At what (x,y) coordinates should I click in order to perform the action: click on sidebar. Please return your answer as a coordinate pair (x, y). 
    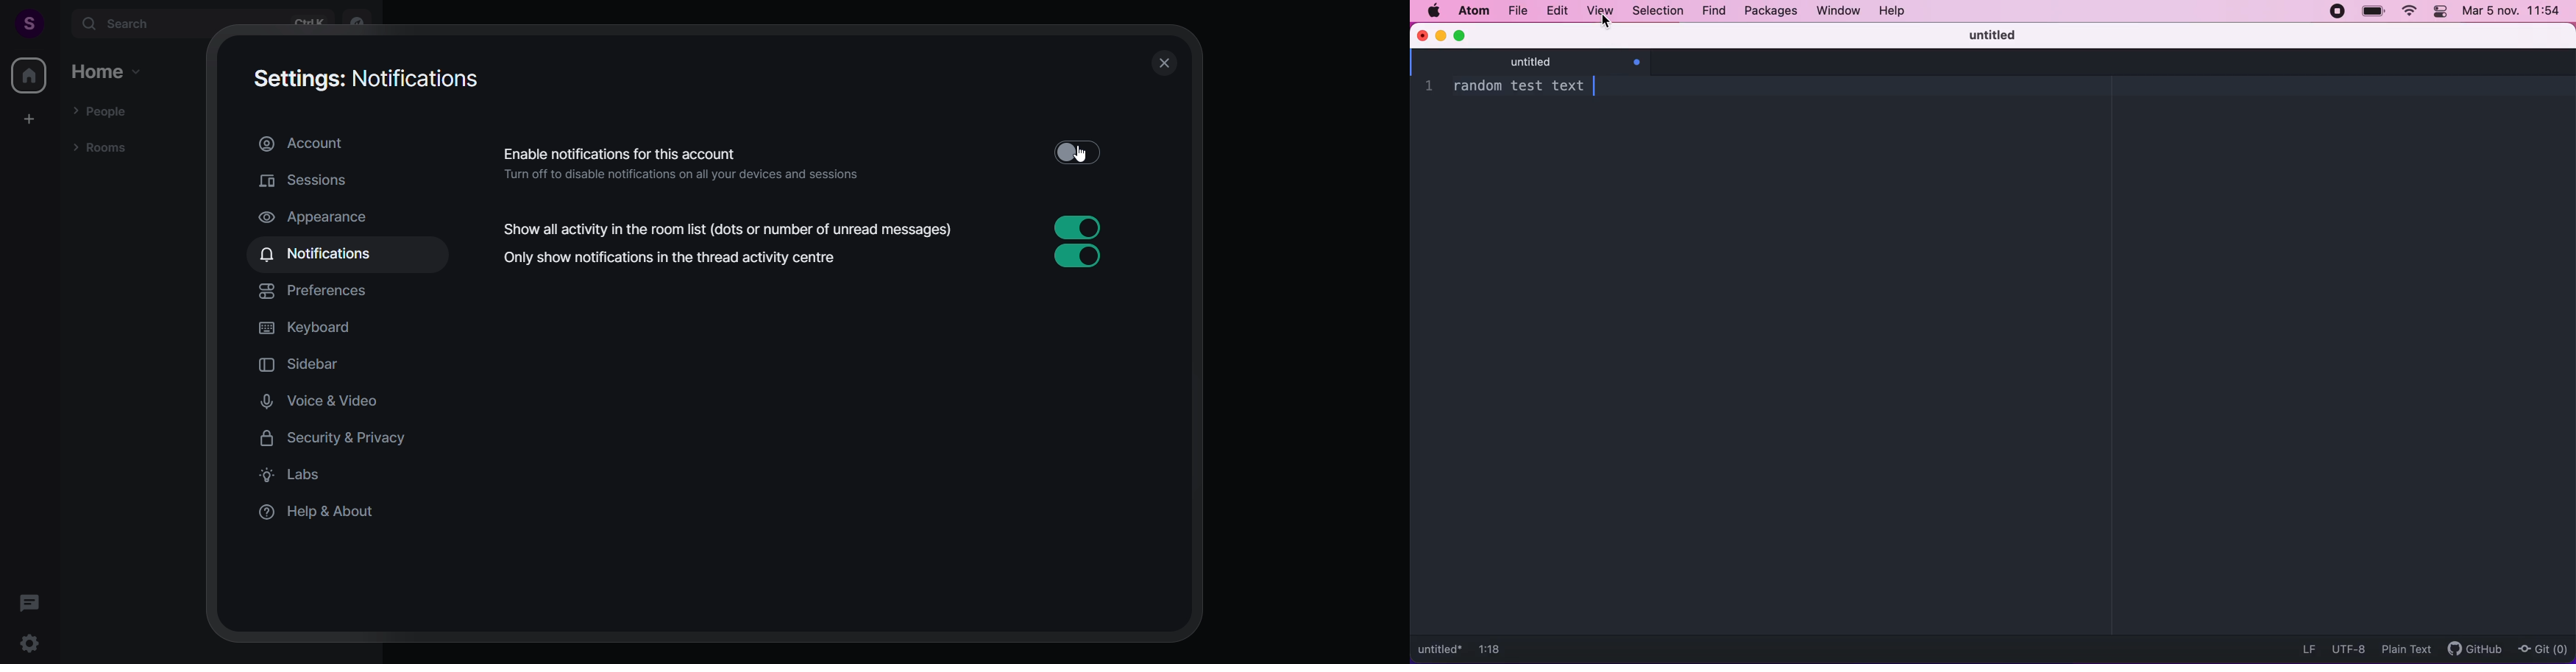
    Looking at the image, I should click on (311, 366).